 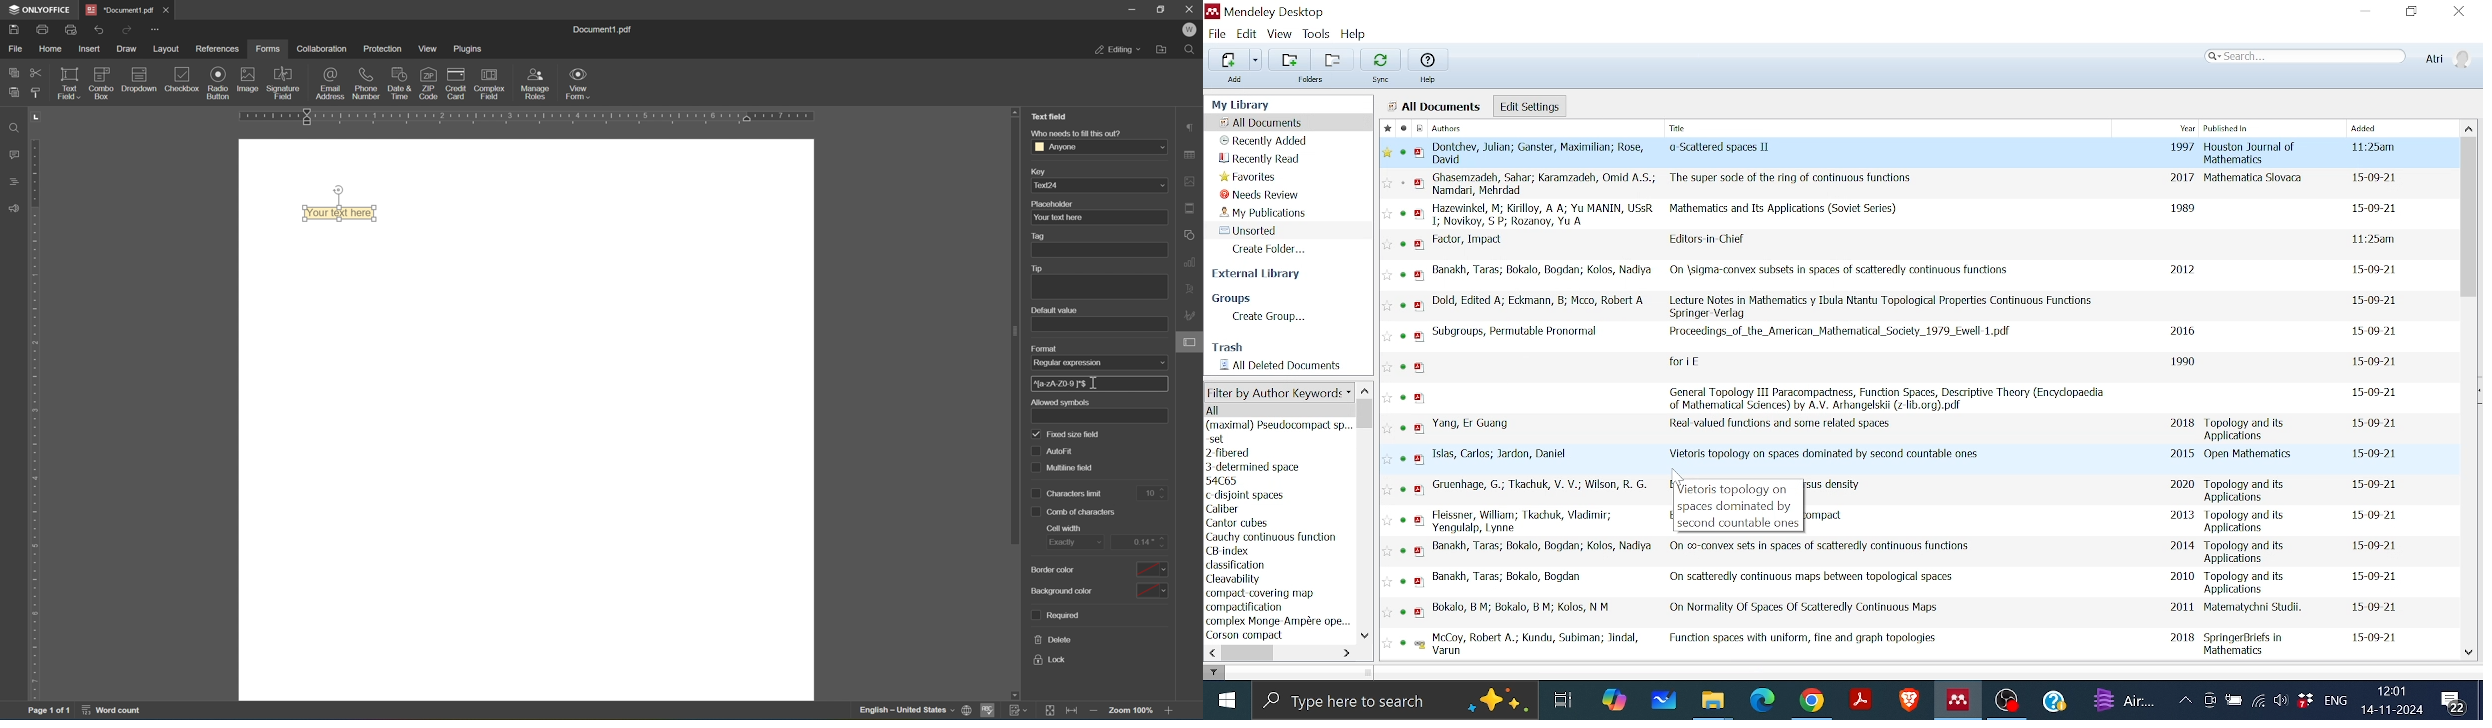 What do you see at coordinates (2179, 453) in the screenshot?
I see `2015` at bounding box center [2179, 453].